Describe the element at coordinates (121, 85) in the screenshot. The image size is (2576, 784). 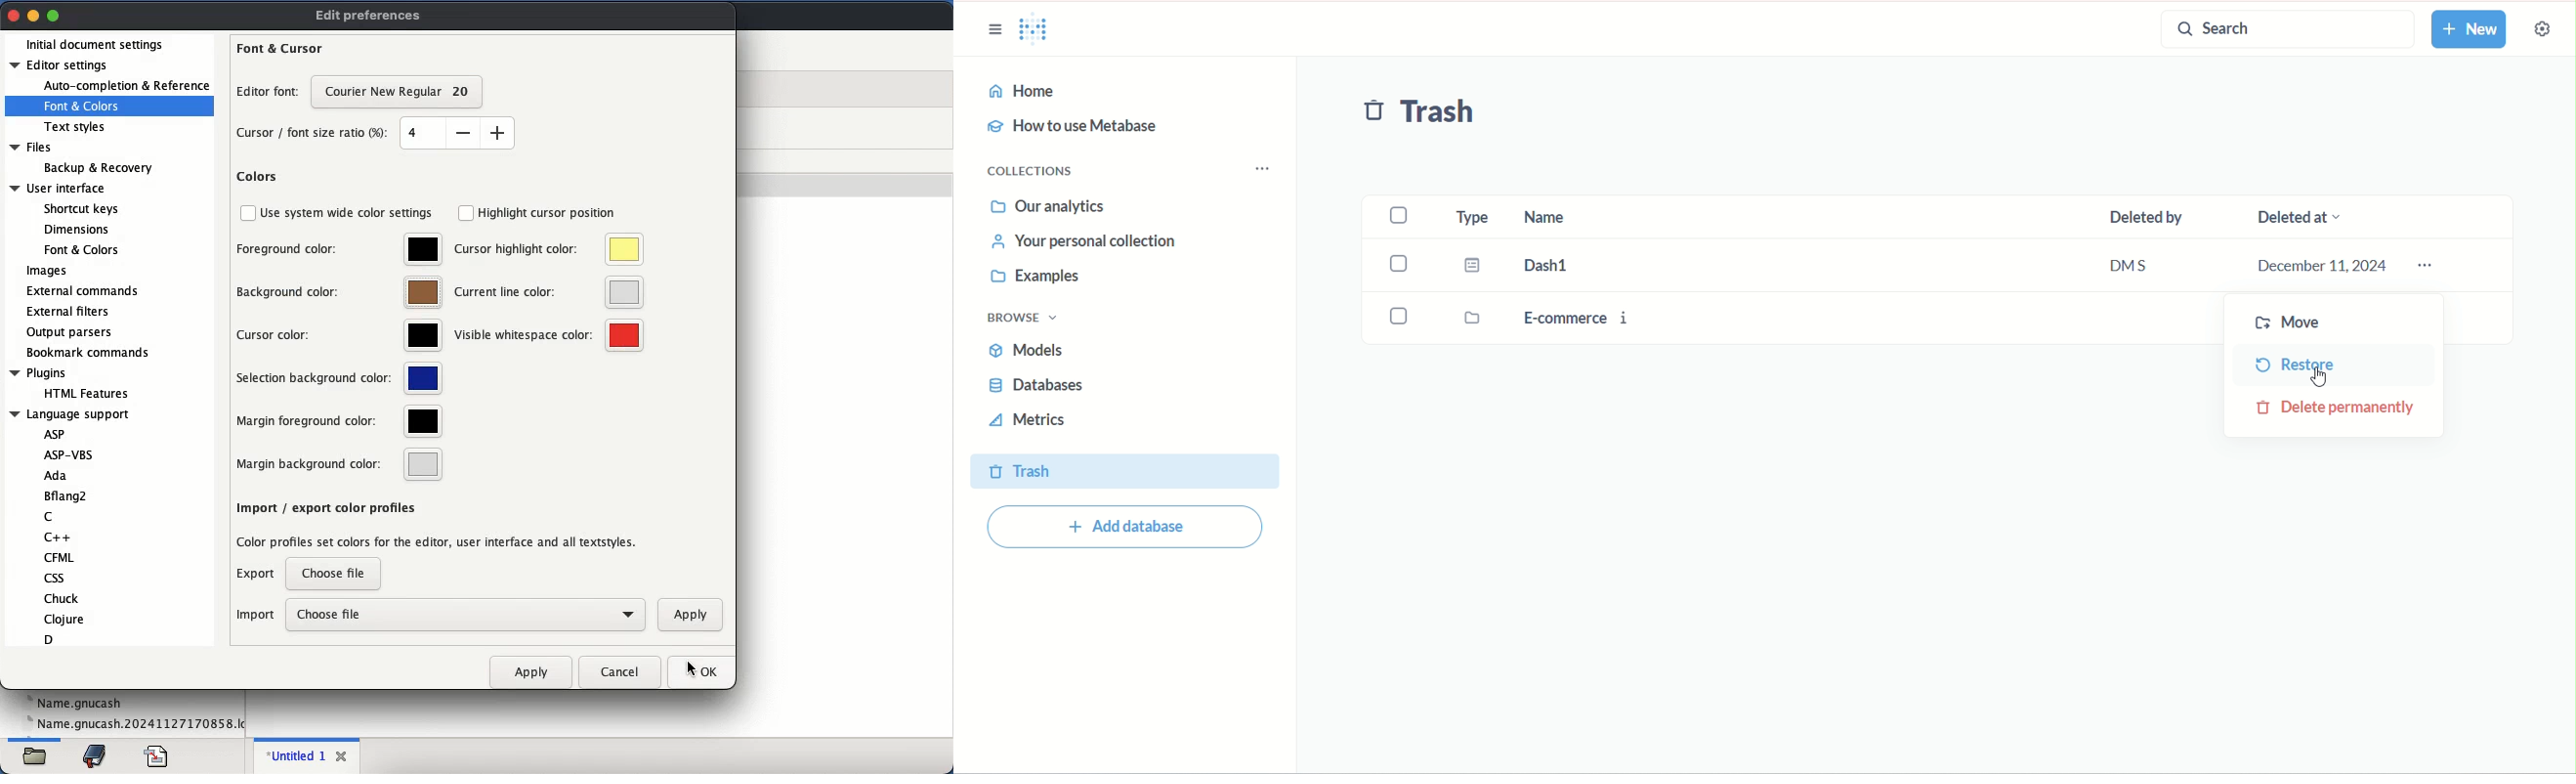
I see `auto-completion and reference` at that location.